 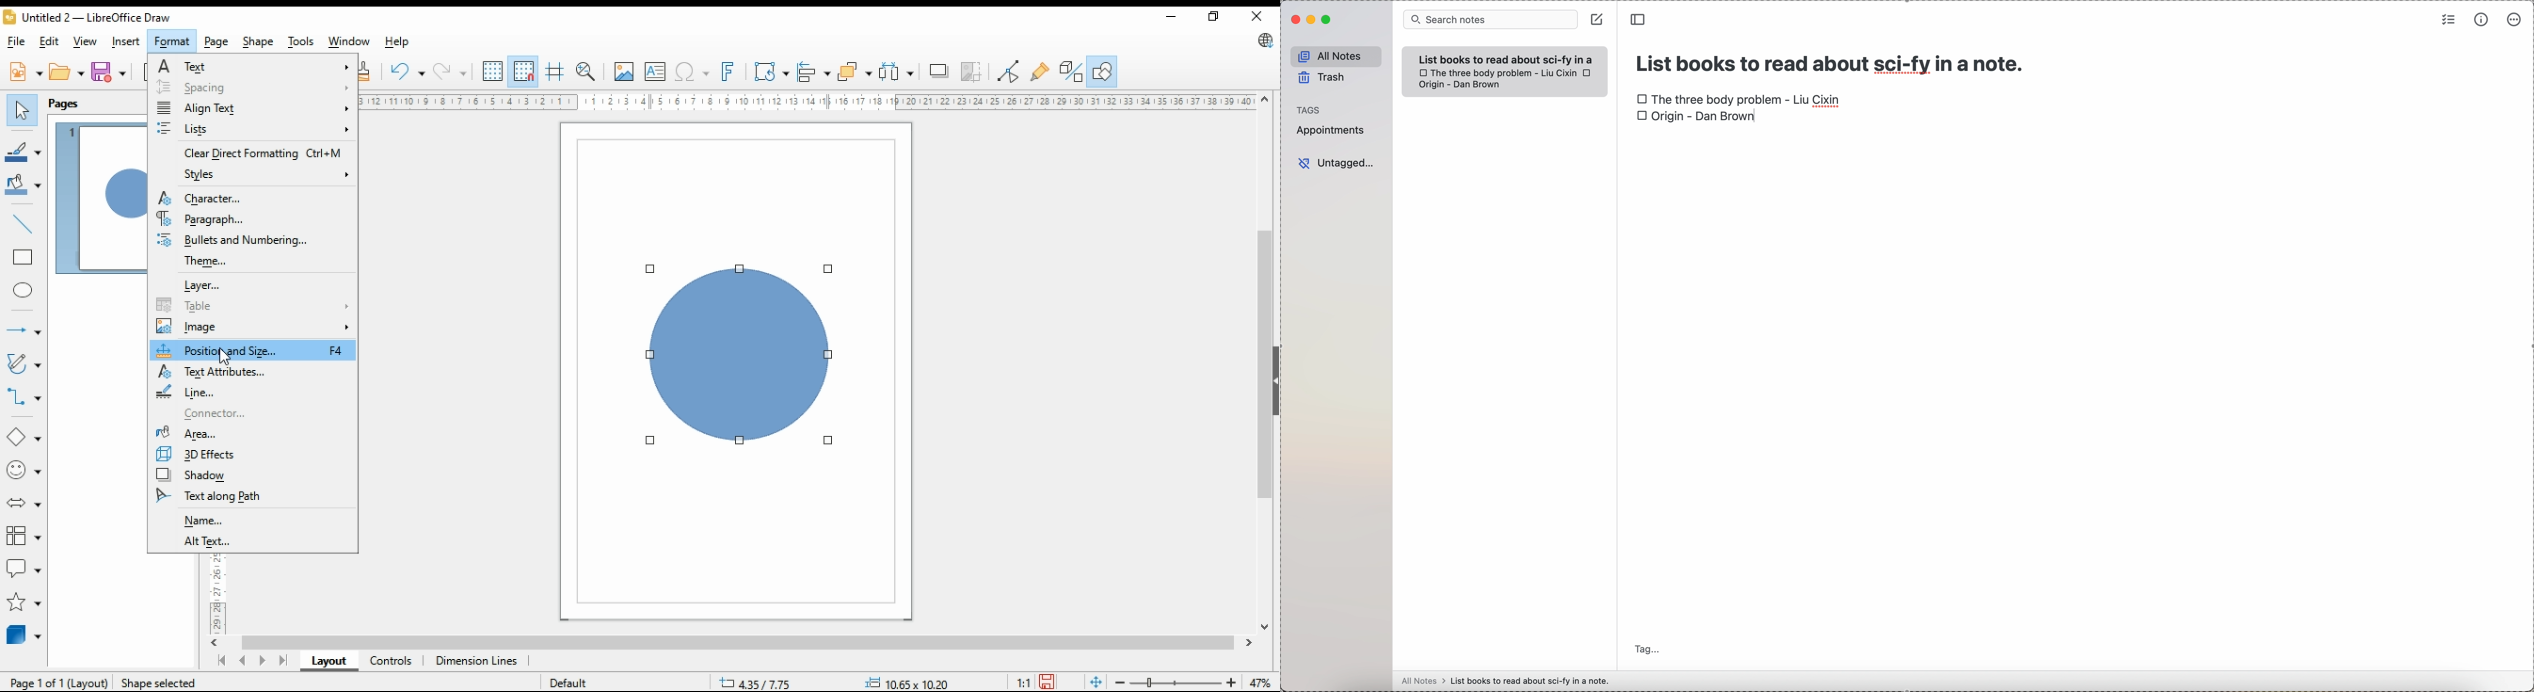 What do you see at coordinates (553, 72) in the screenshot?
I see `helplines while moving` at bounding box center [553, 72].